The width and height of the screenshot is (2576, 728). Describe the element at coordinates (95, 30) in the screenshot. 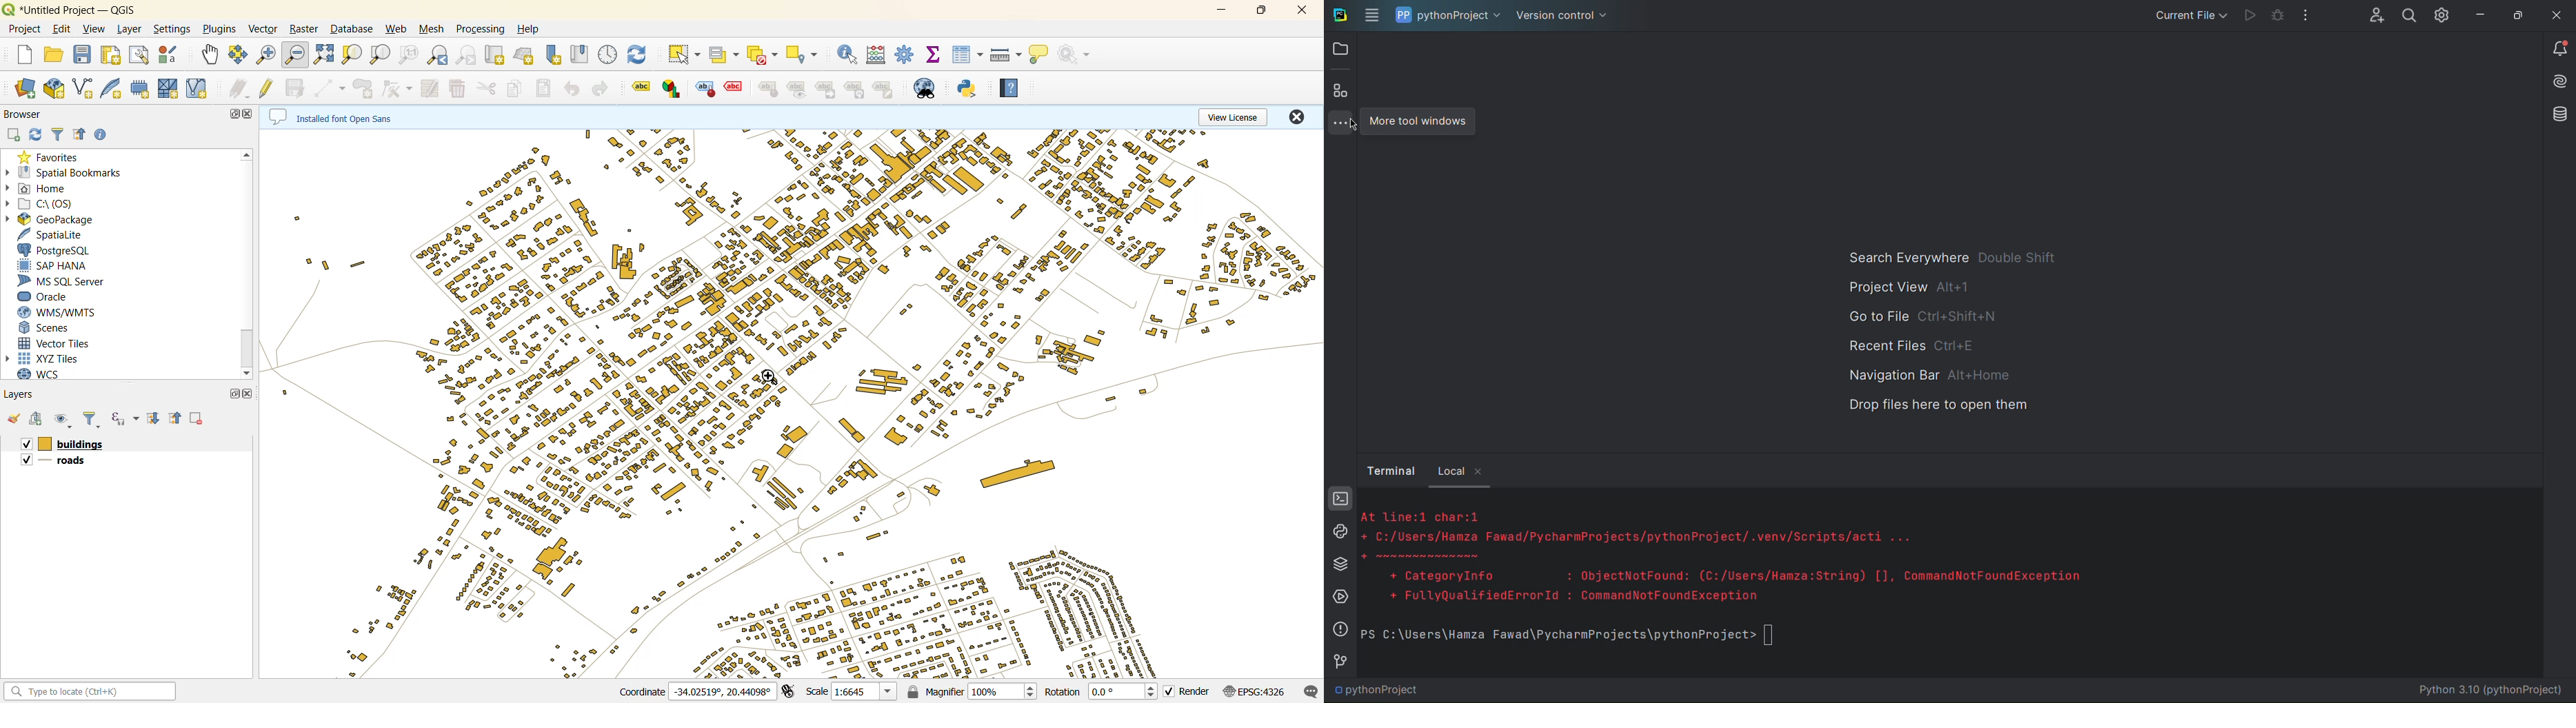

I see `view` at that location.